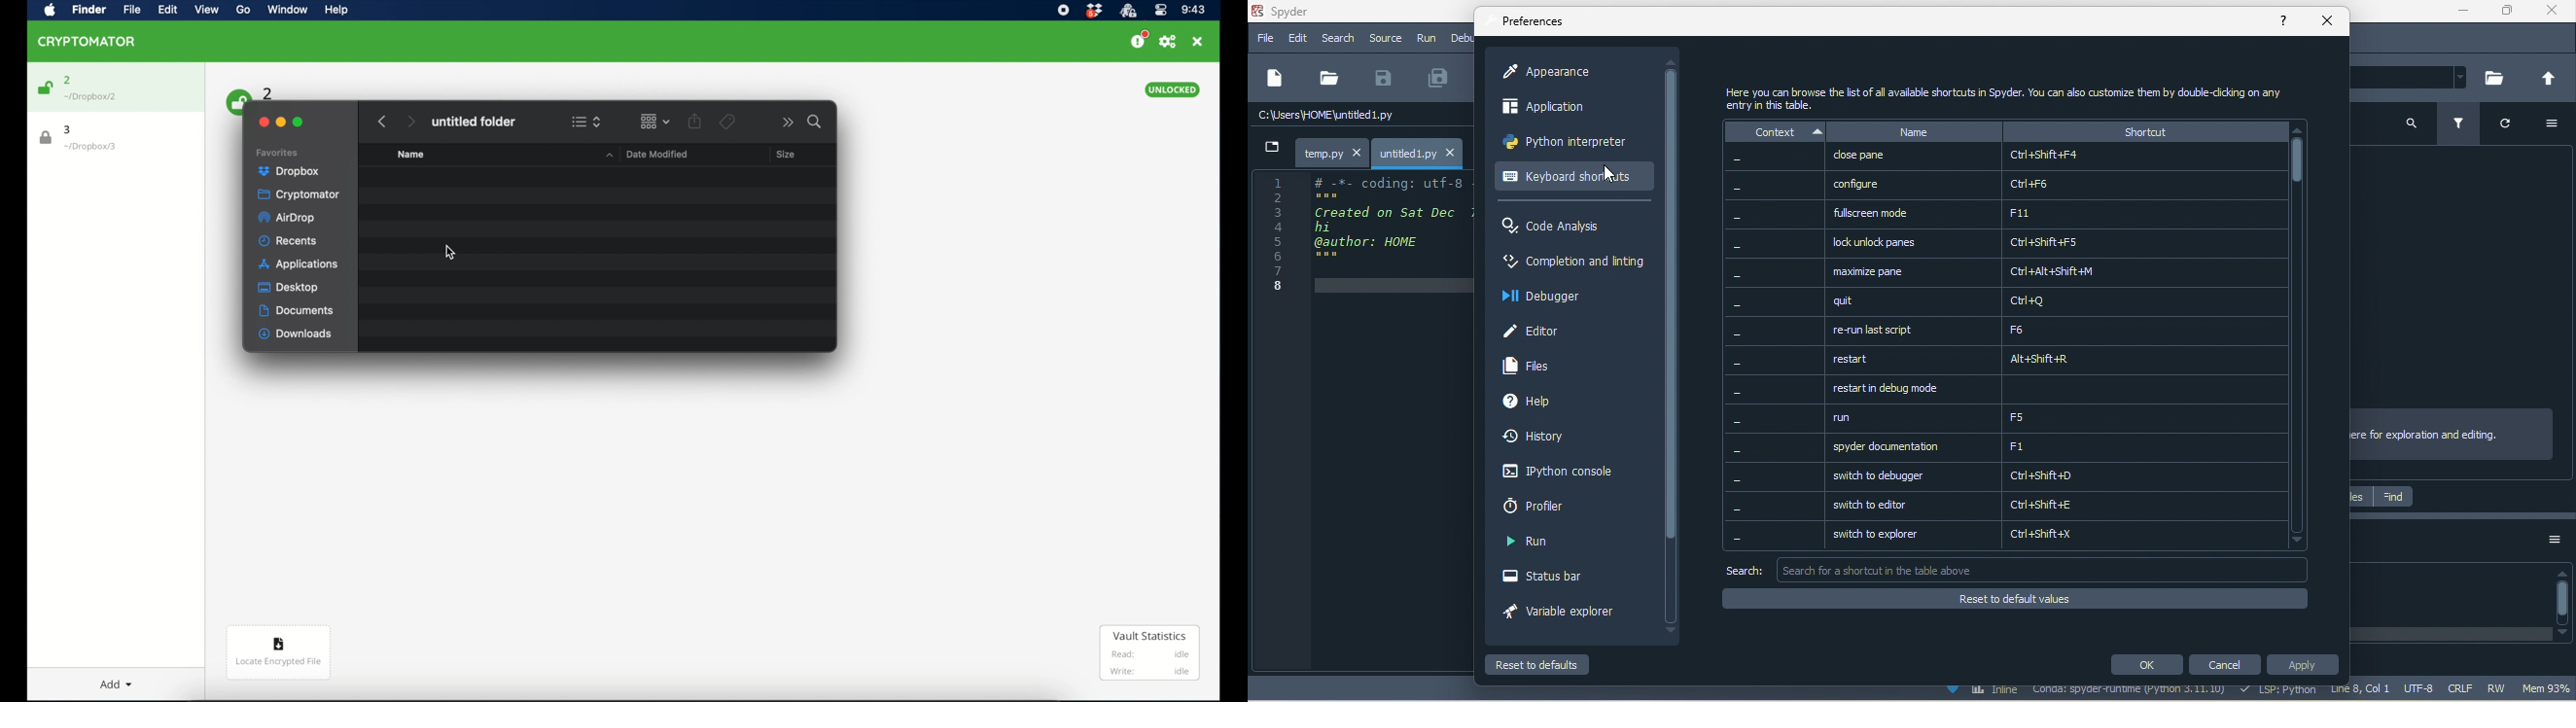 The image size is (2576, 728). What do you see at coordinates (2052, 390) in the screenshot?
I see `restart in debug mode` at bounding box center [2052, 390].